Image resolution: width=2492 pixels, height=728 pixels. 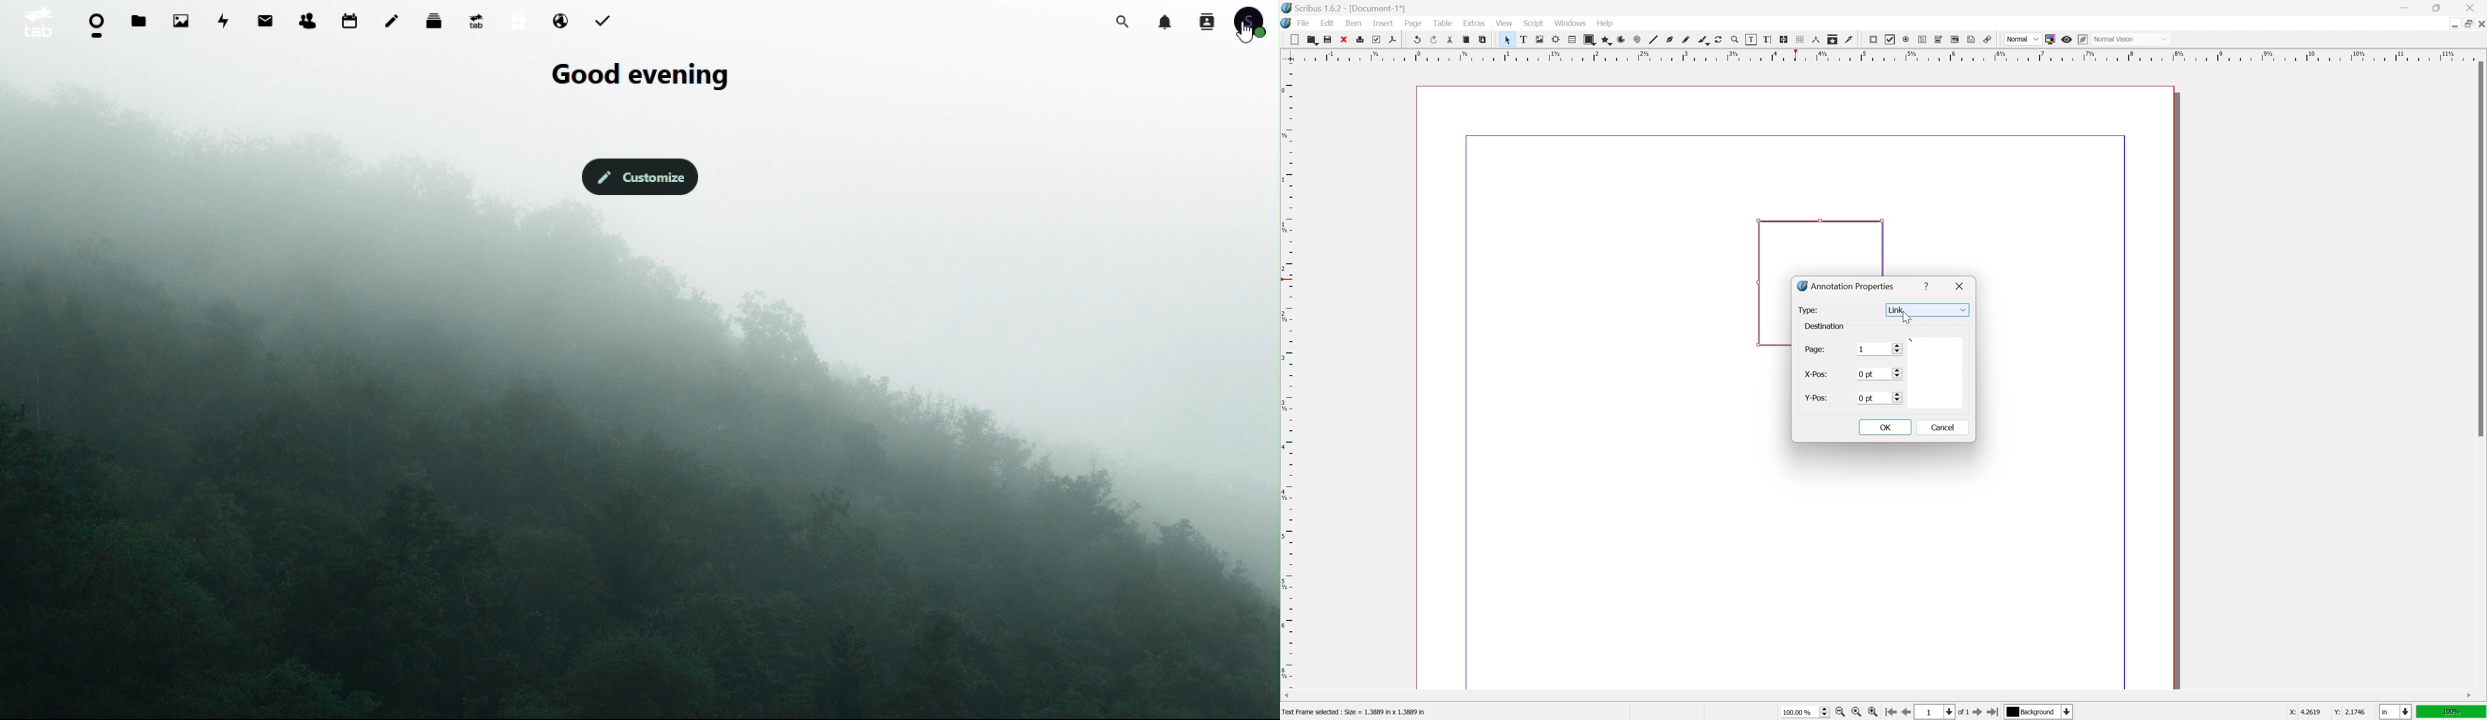 I want to click on link, so click(x=1927, y=309).